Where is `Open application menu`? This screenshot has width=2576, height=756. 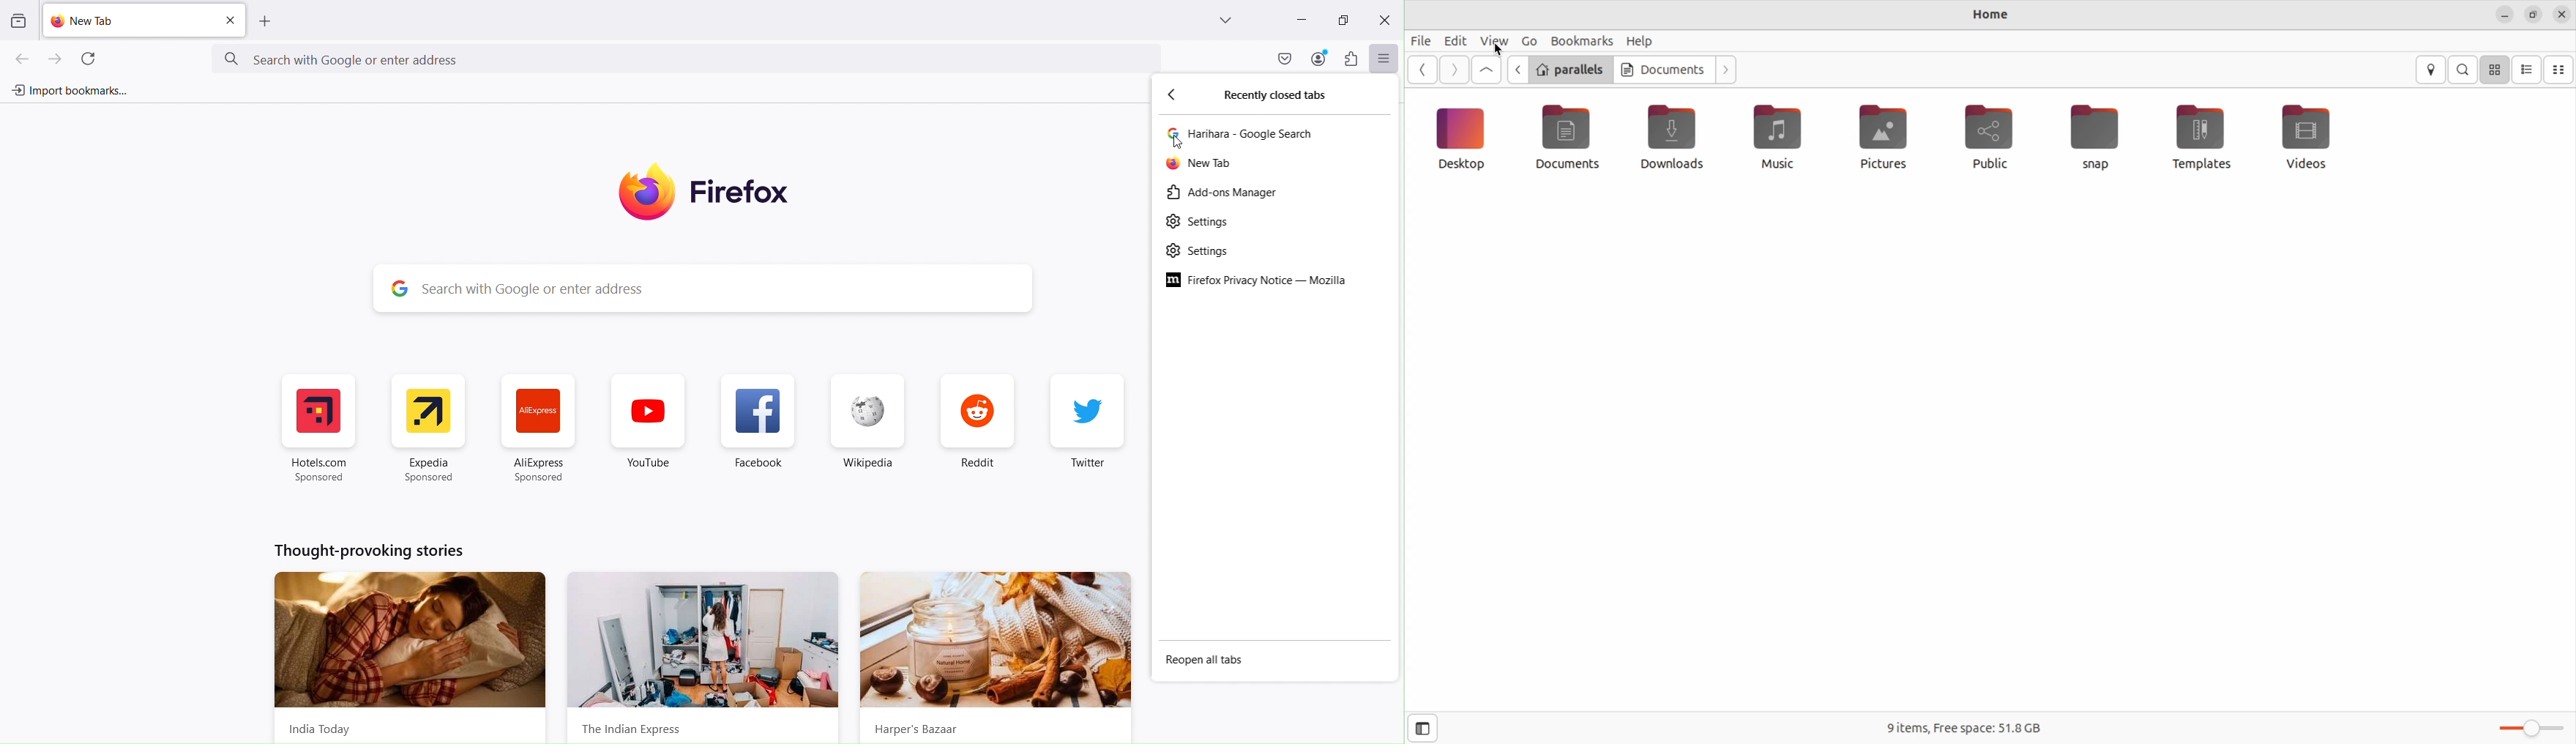 Open application menu is located at coordinates (1385, 59).